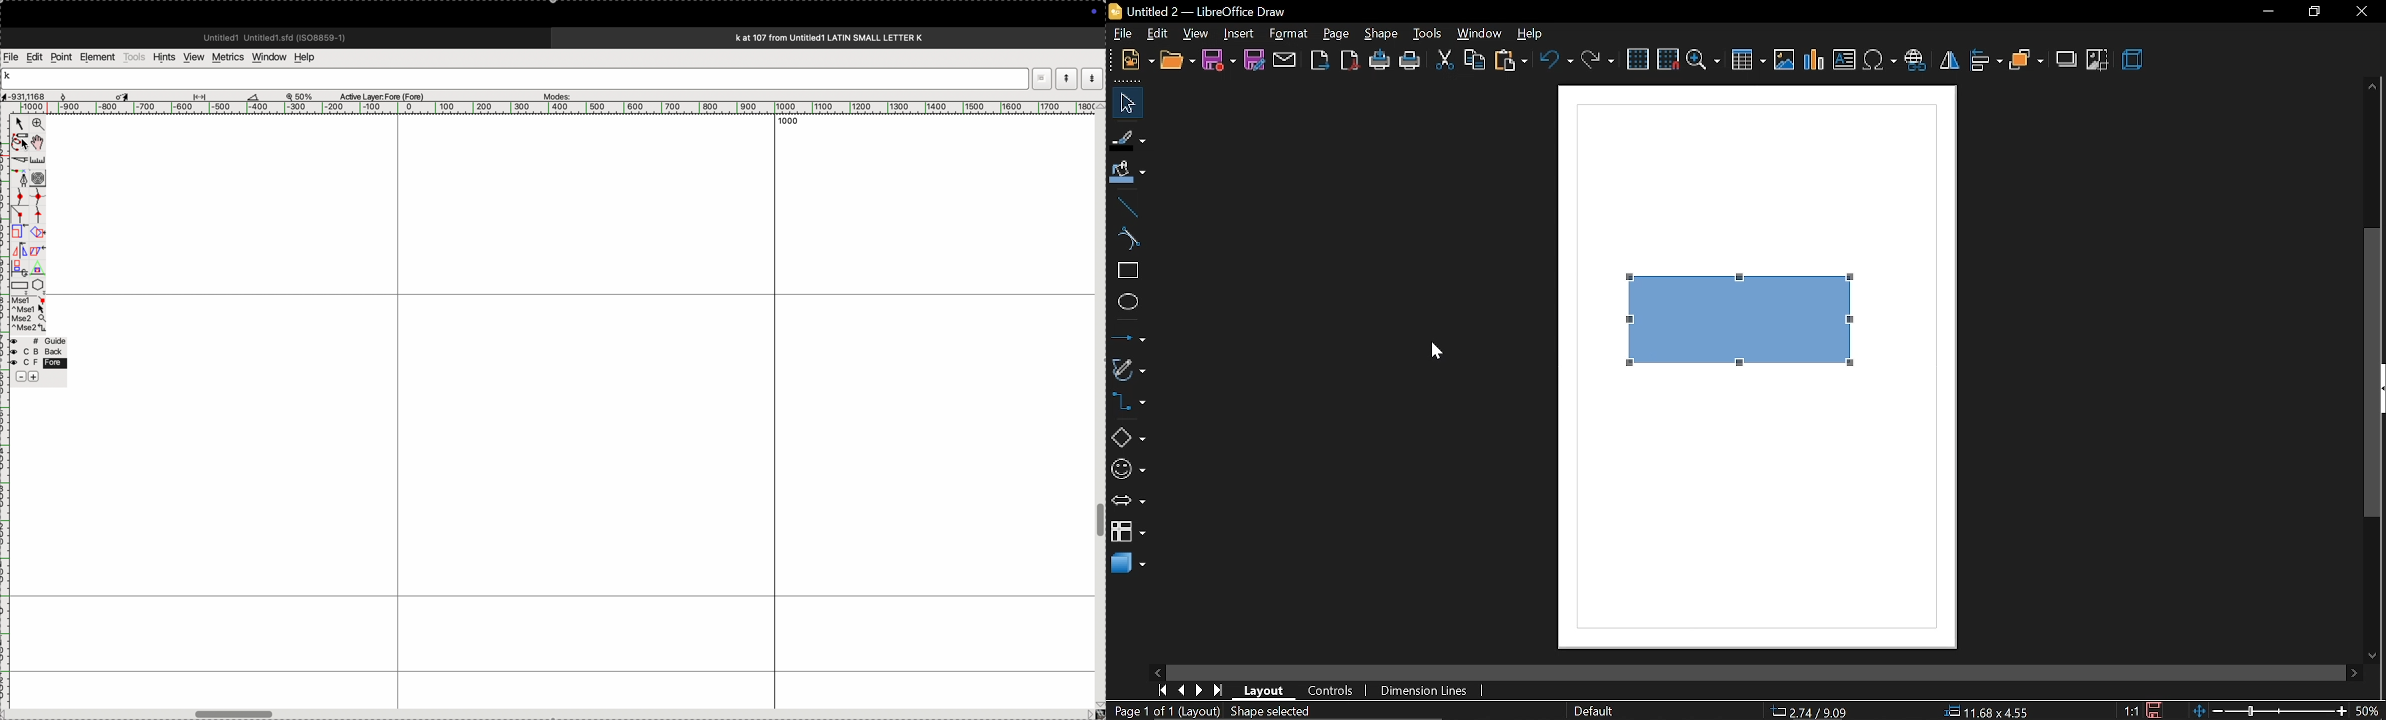  Describe the element at coordinates (1748, 63) in the screenshot. I see `Insert table` at that location.